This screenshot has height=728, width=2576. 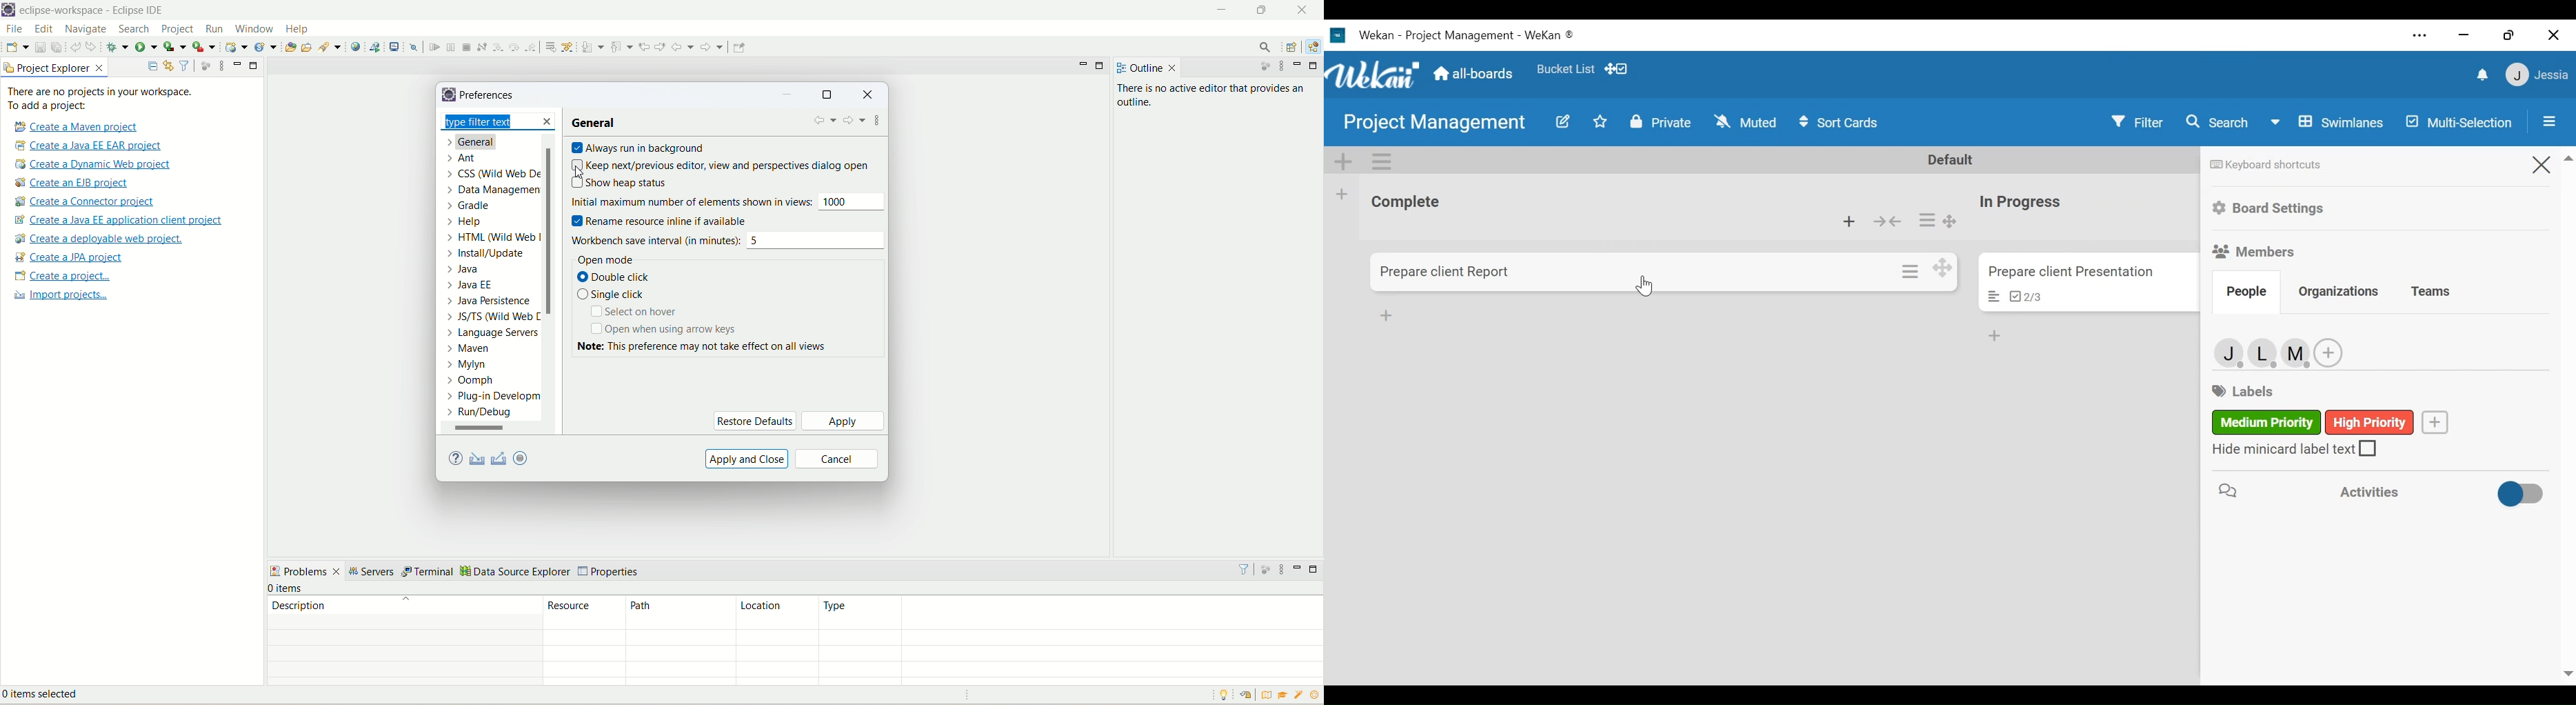 What do you see at coordinates (2293, 449) in the screenshot?
I see `(un)check Hide minicard label text` at bounding box center [2293, 449].